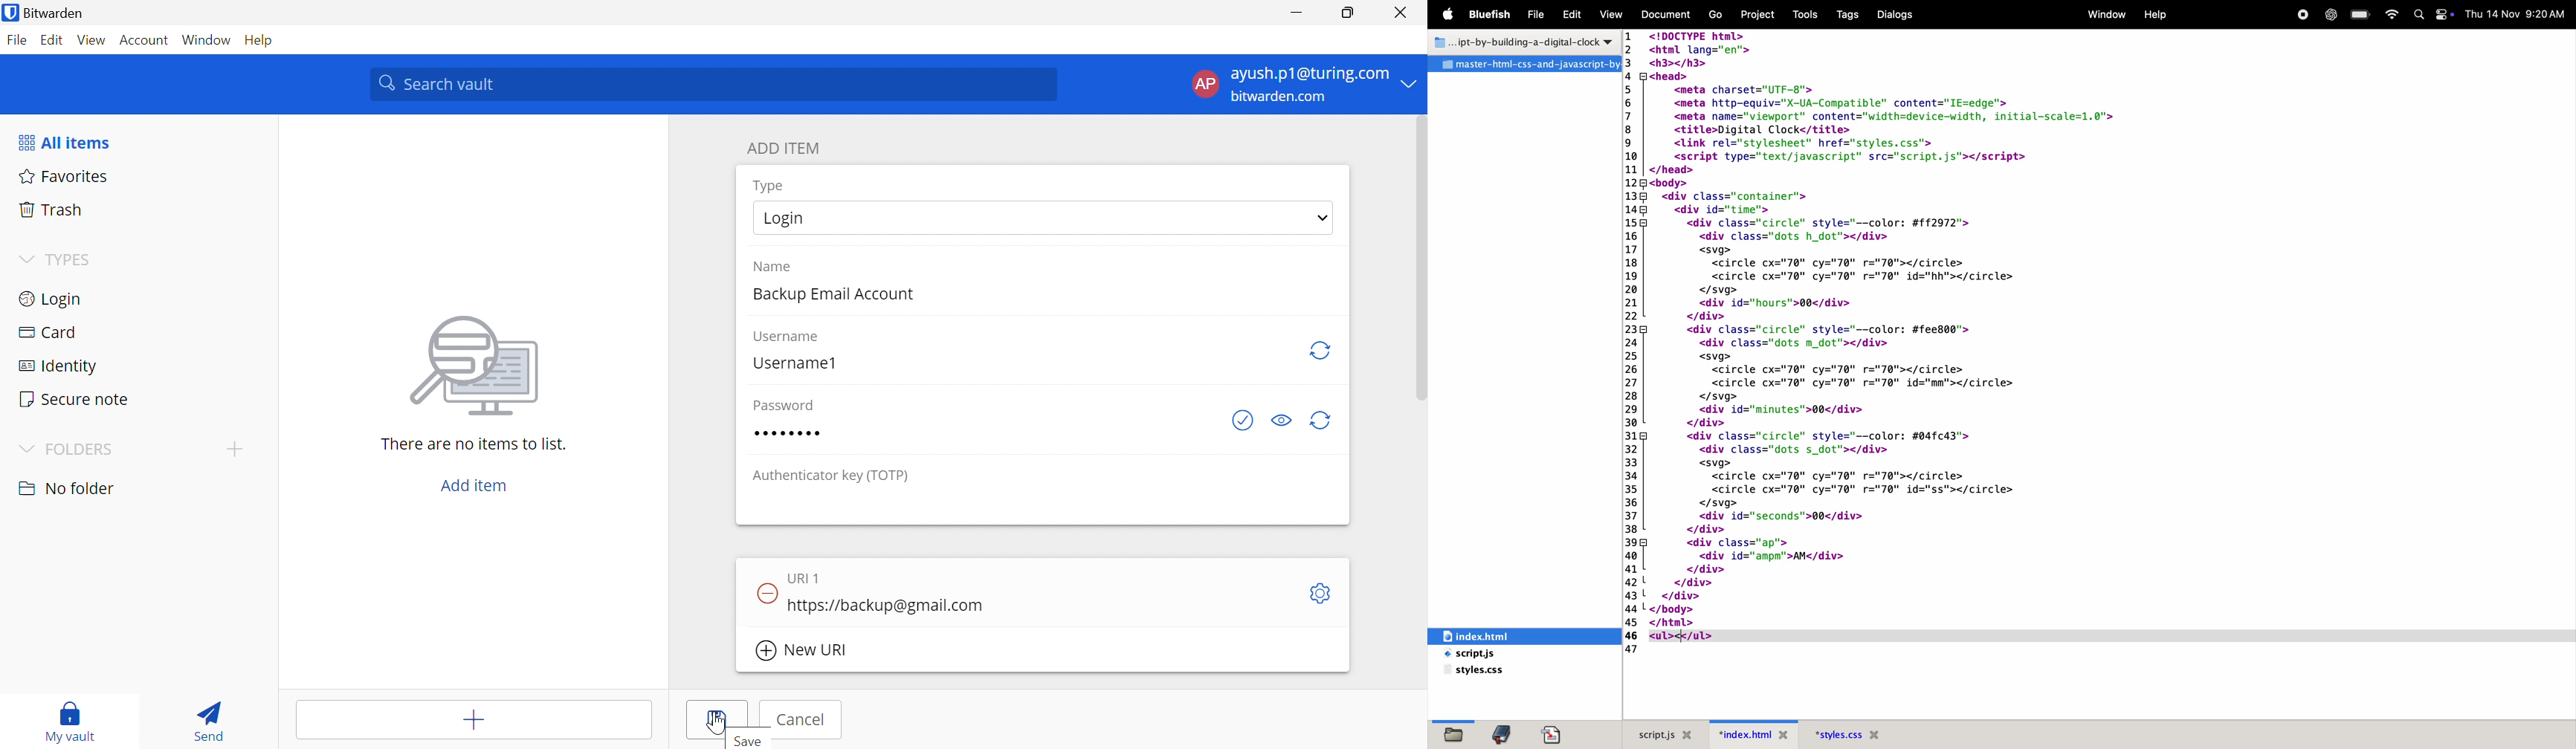  What do you see at coordinates (1308, 74) in the screenshot?
I see `ayush.p1@gmail.com` at bounding box center [1308, 74].